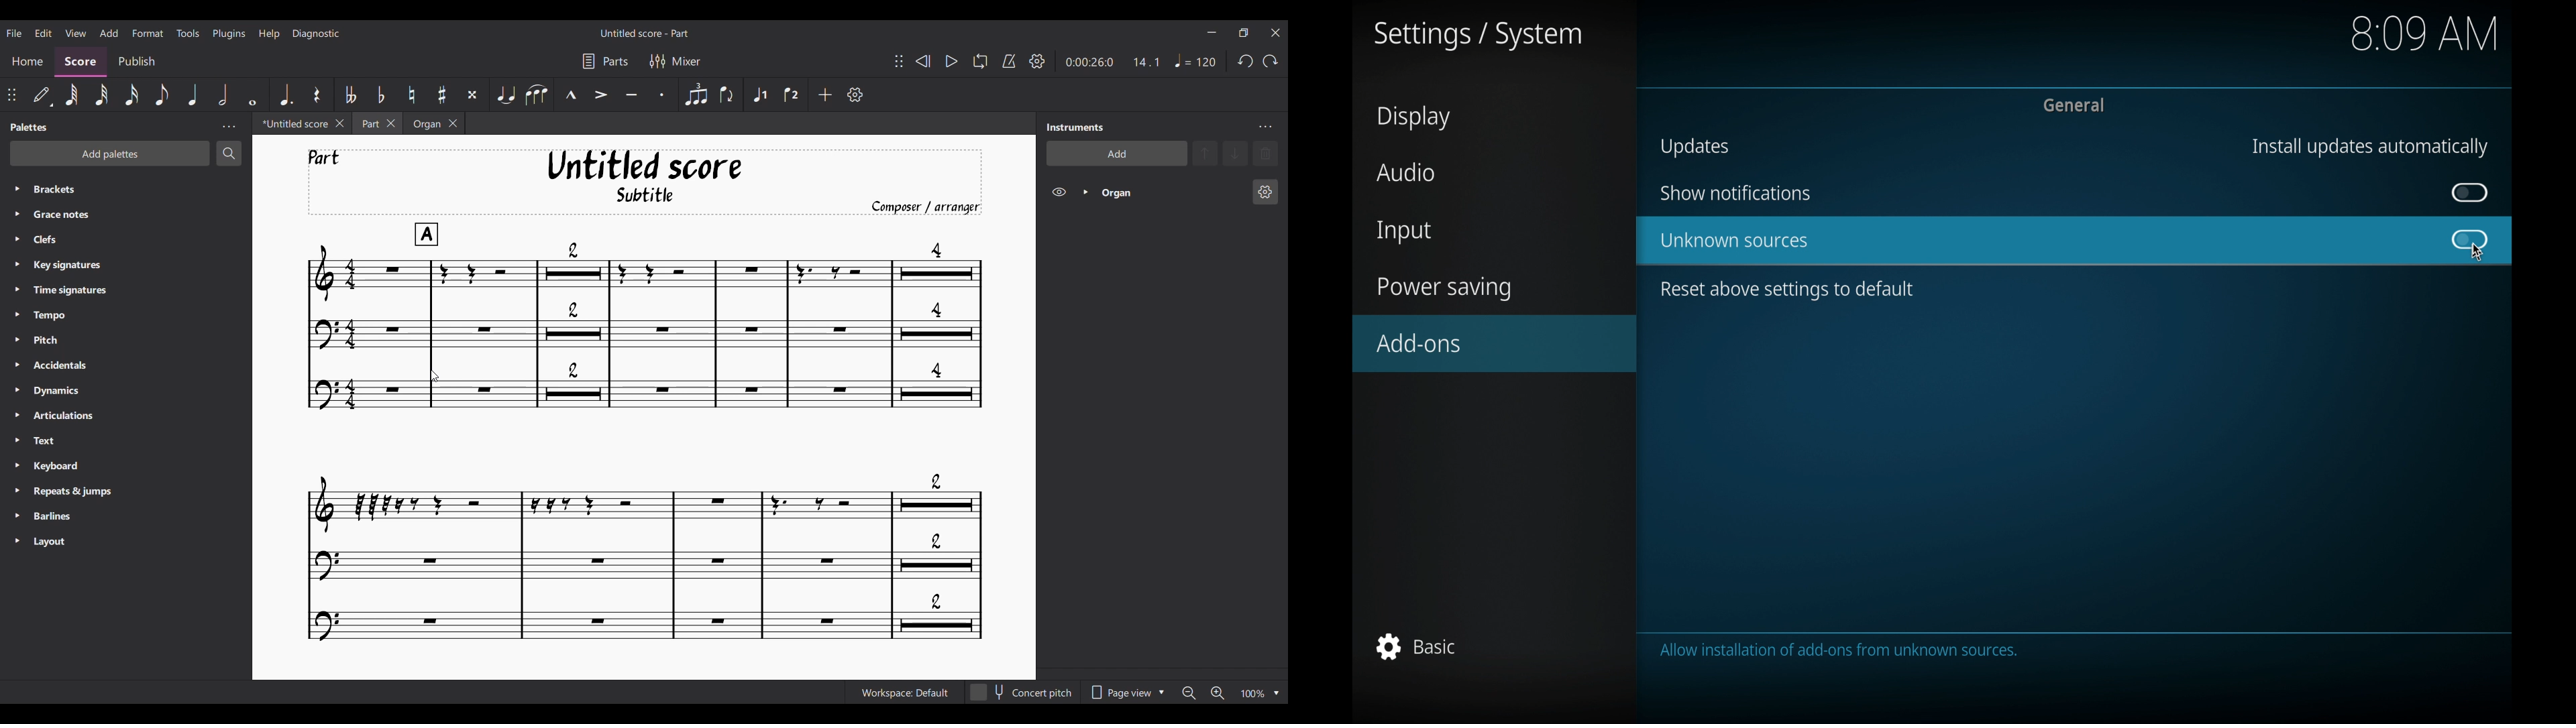  I want to click on Current ratio and duration of score, so click(1113, 62).